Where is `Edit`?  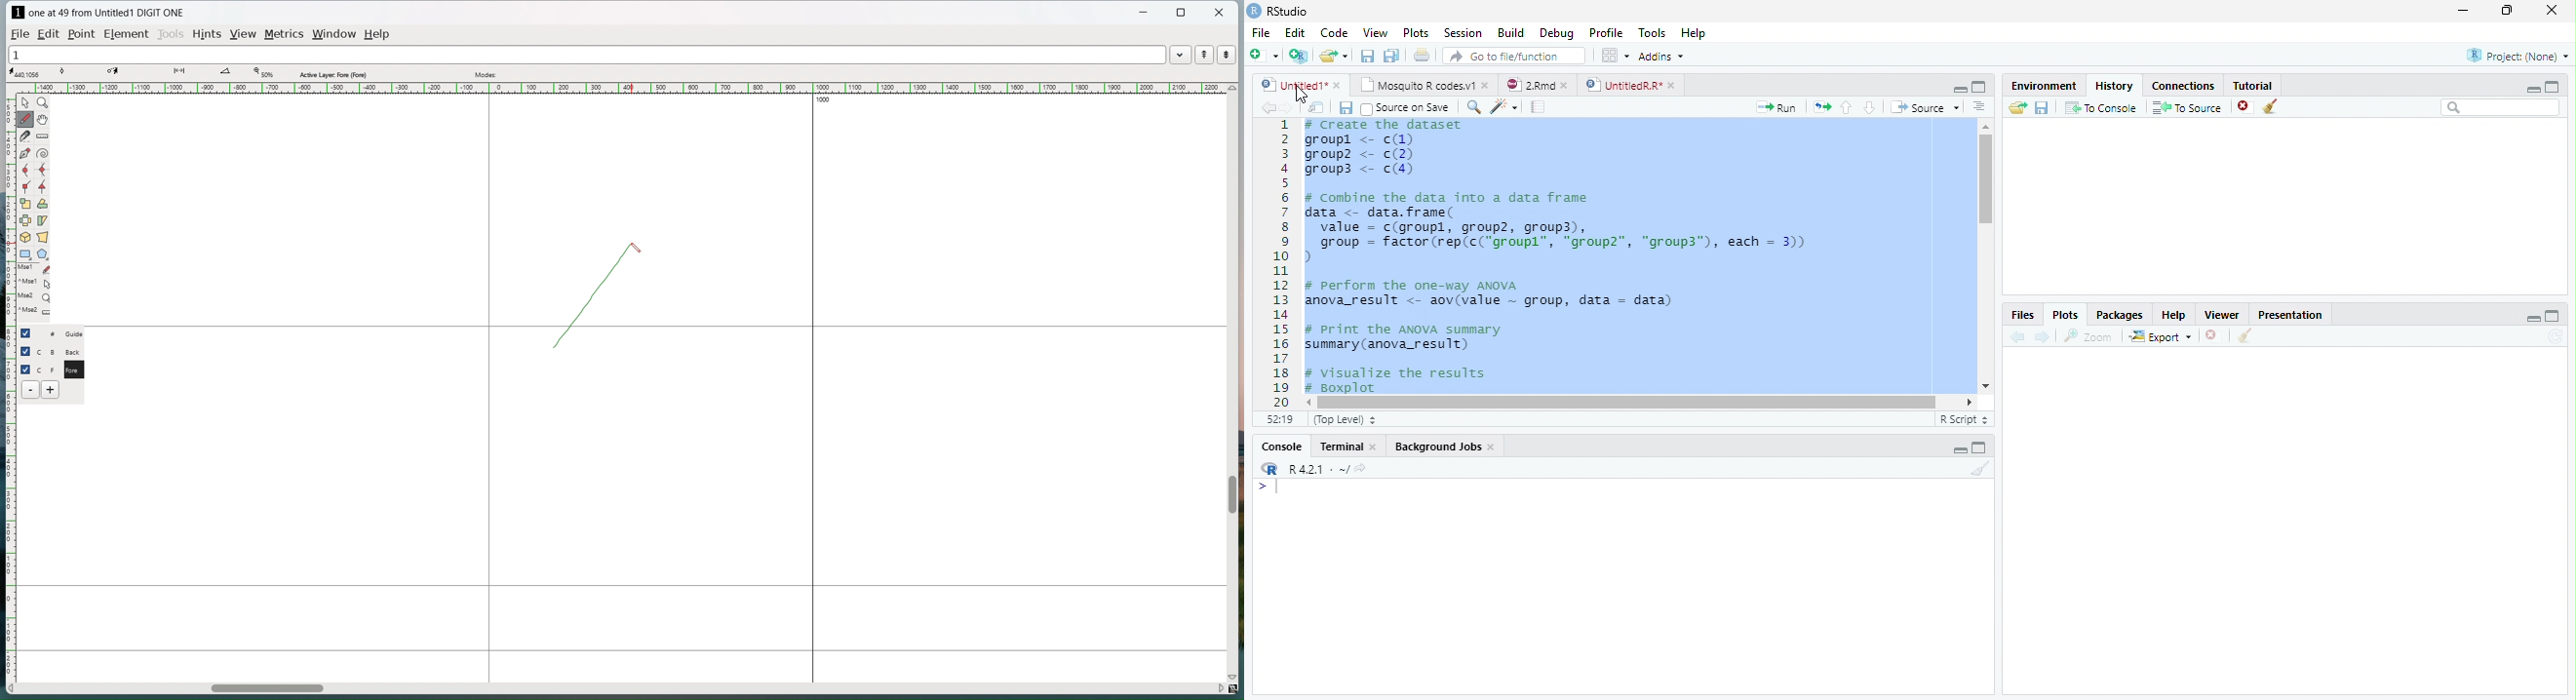
Edit is located at coordinates (1294, 32).